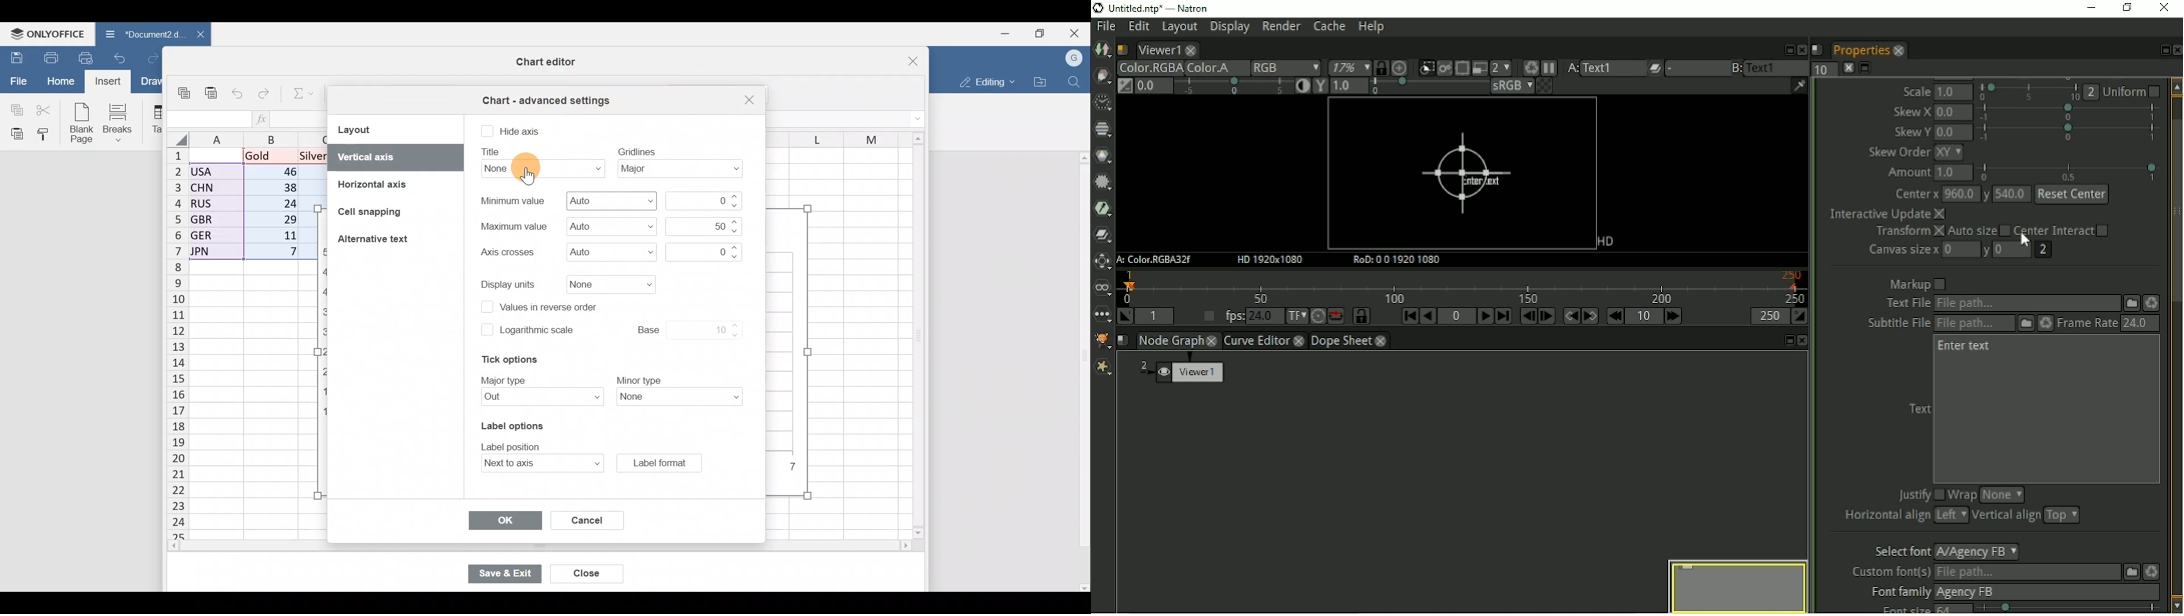 The image size is (2184, 616). I want to click on Base, so click(678, 328).